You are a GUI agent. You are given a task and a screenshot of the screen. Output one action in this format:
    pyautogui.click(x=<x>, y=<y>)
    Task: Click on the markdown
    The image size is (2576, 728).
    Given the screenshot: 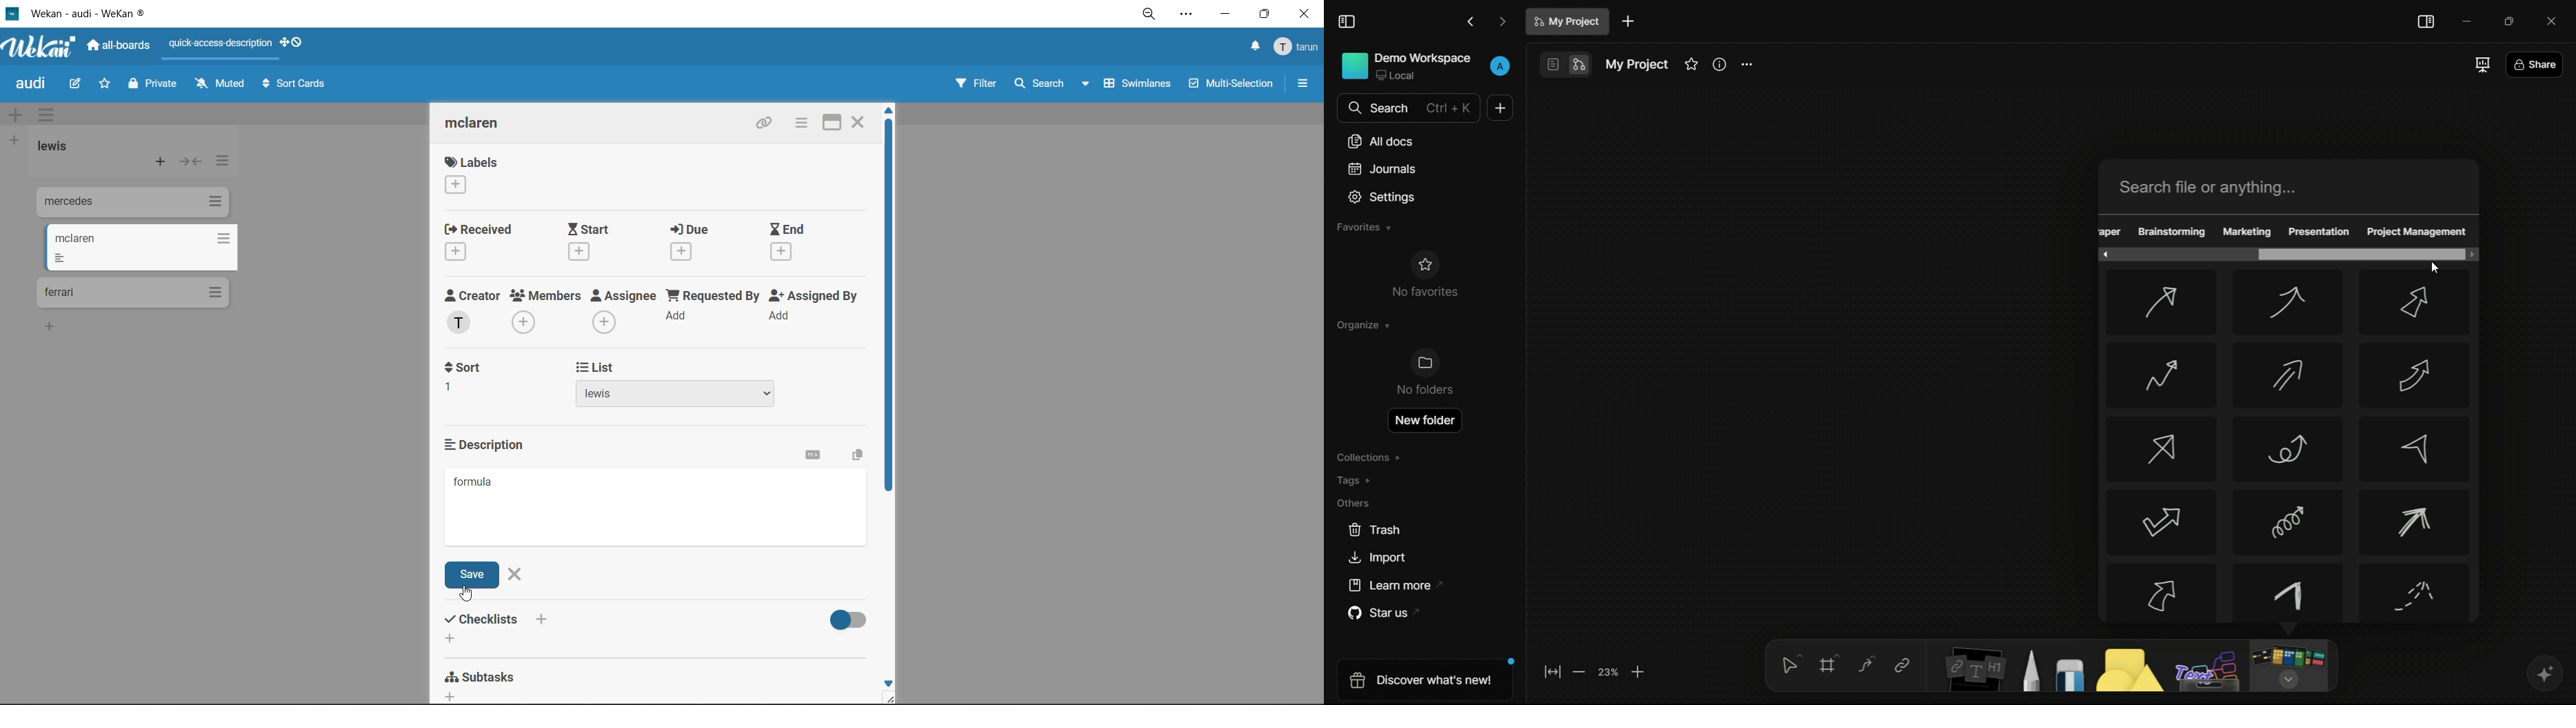 What is the action you would take?
    pyautogui.click(x=817, y=457)
    